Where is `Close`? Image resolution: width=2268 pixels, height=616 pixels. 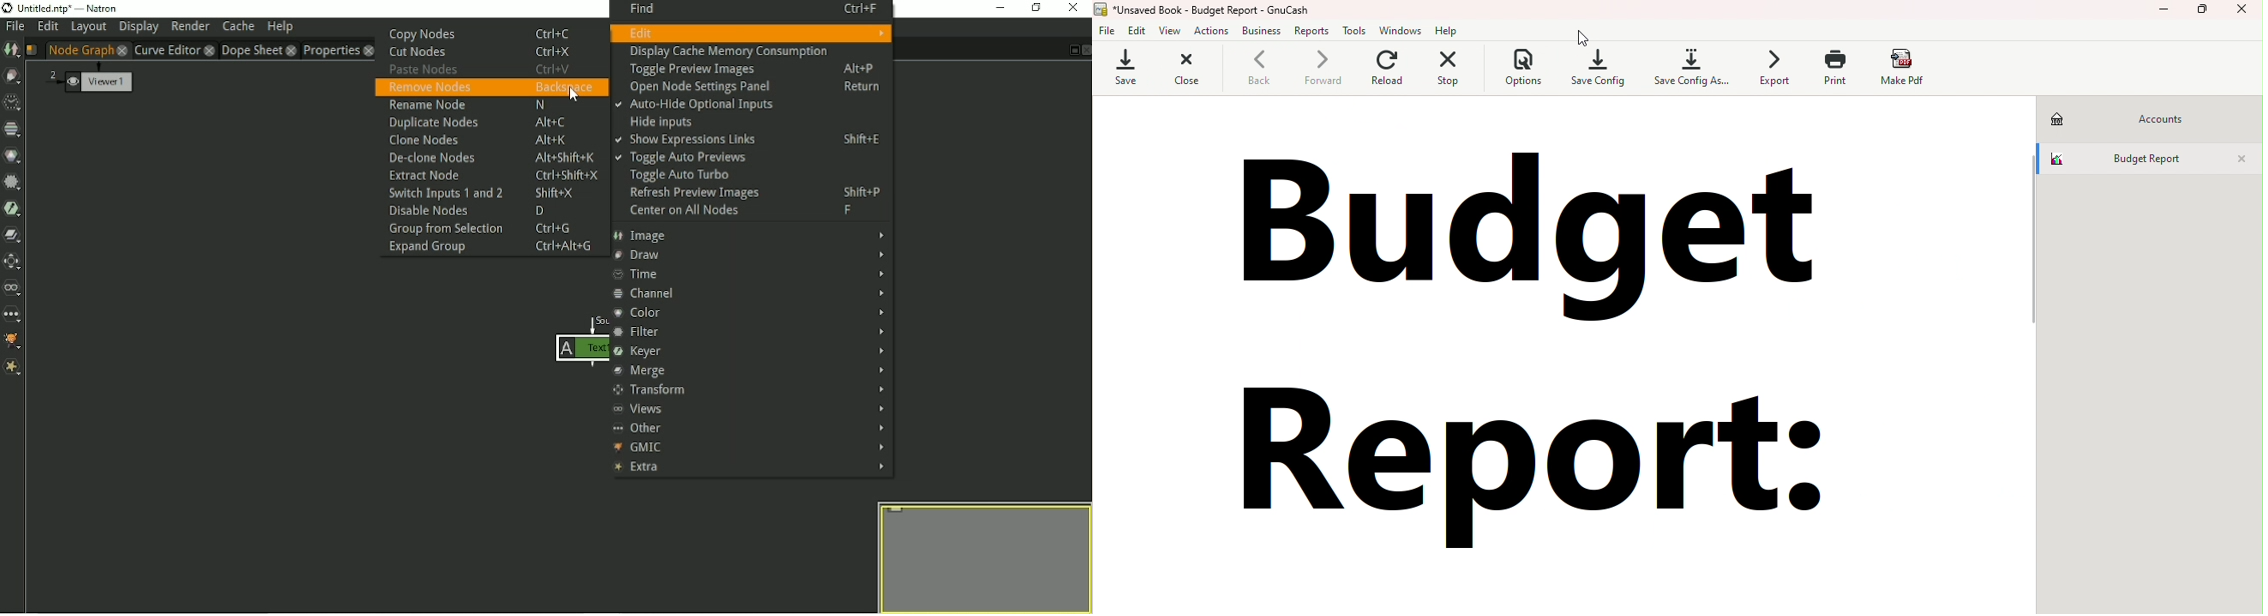 Close is located at coordinates (1581, 38).